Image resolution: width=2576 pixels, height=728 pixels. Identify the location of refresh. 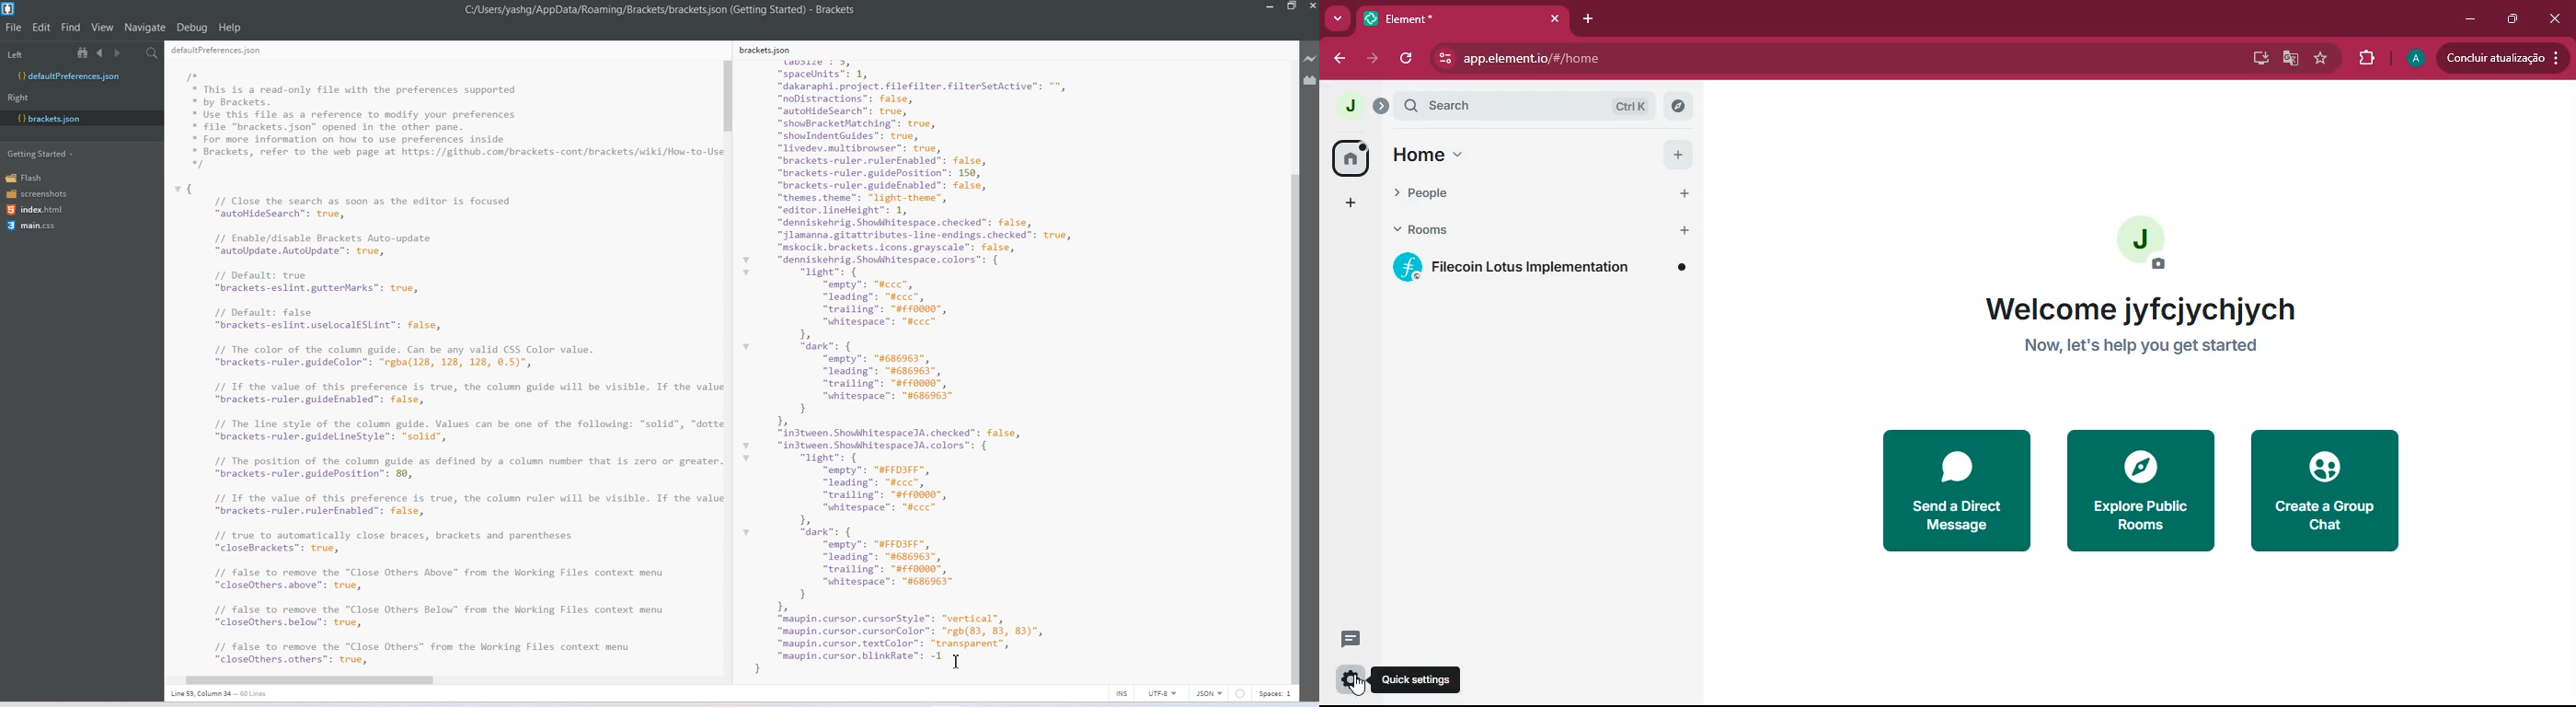
(1410, 59).